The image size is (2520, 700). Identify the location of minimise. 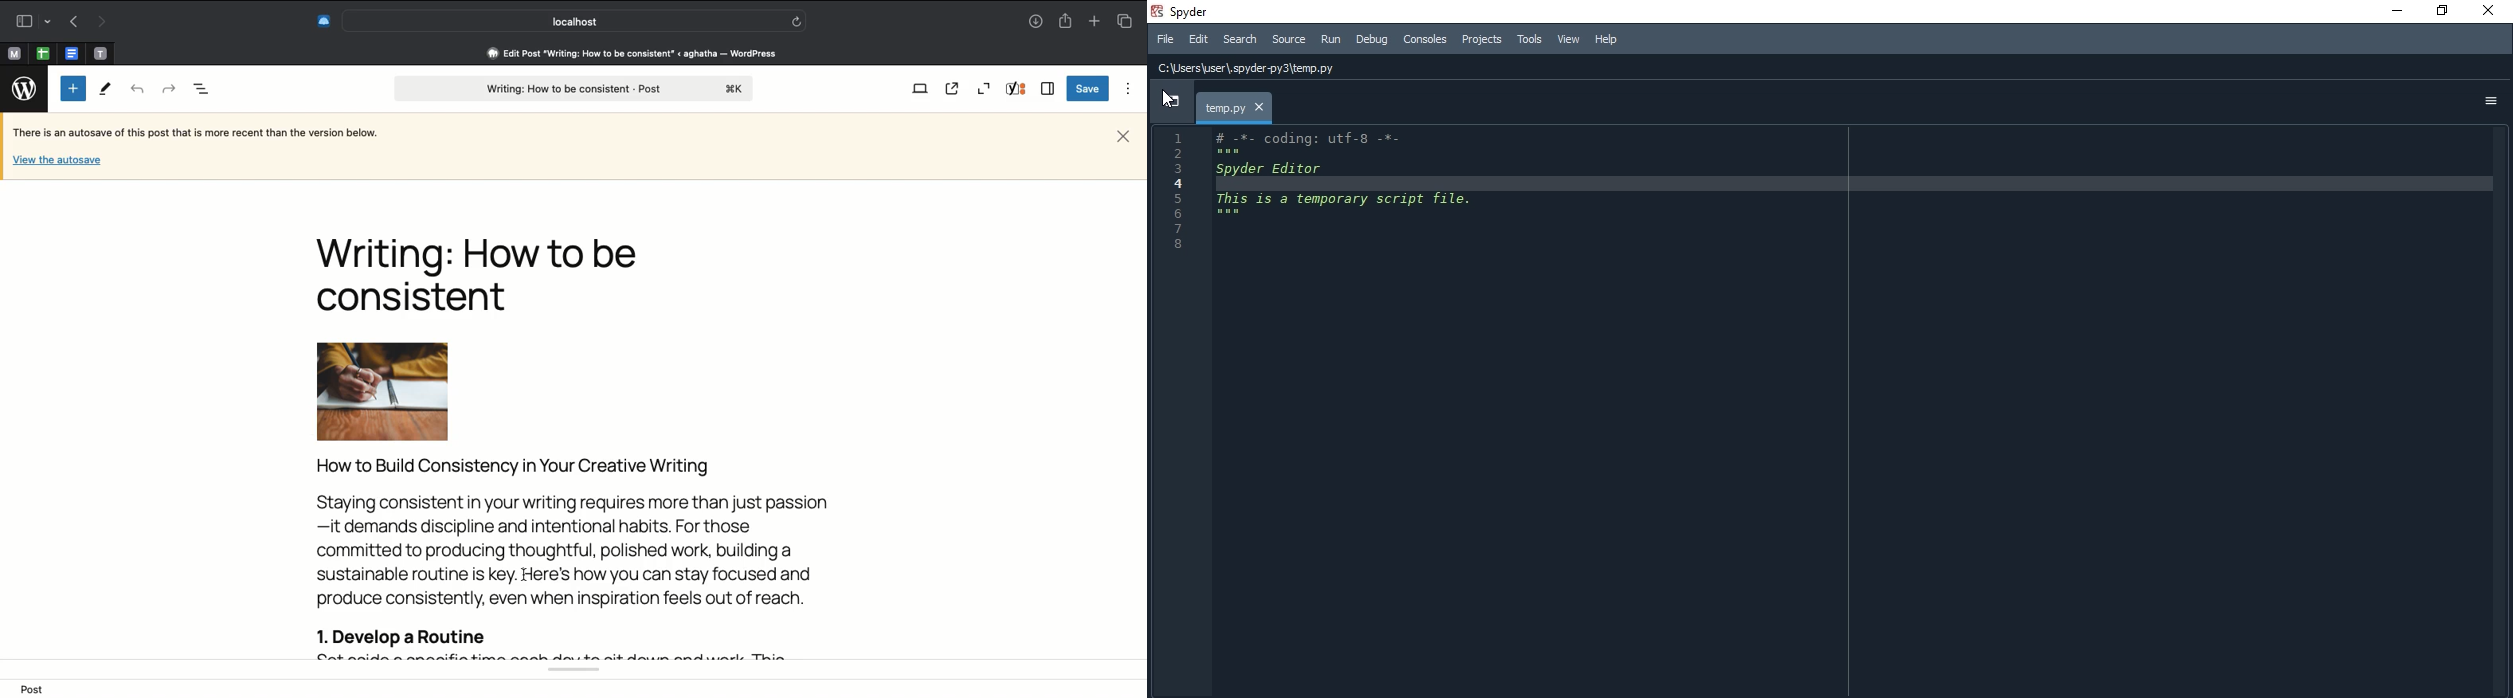
(2395, 19).